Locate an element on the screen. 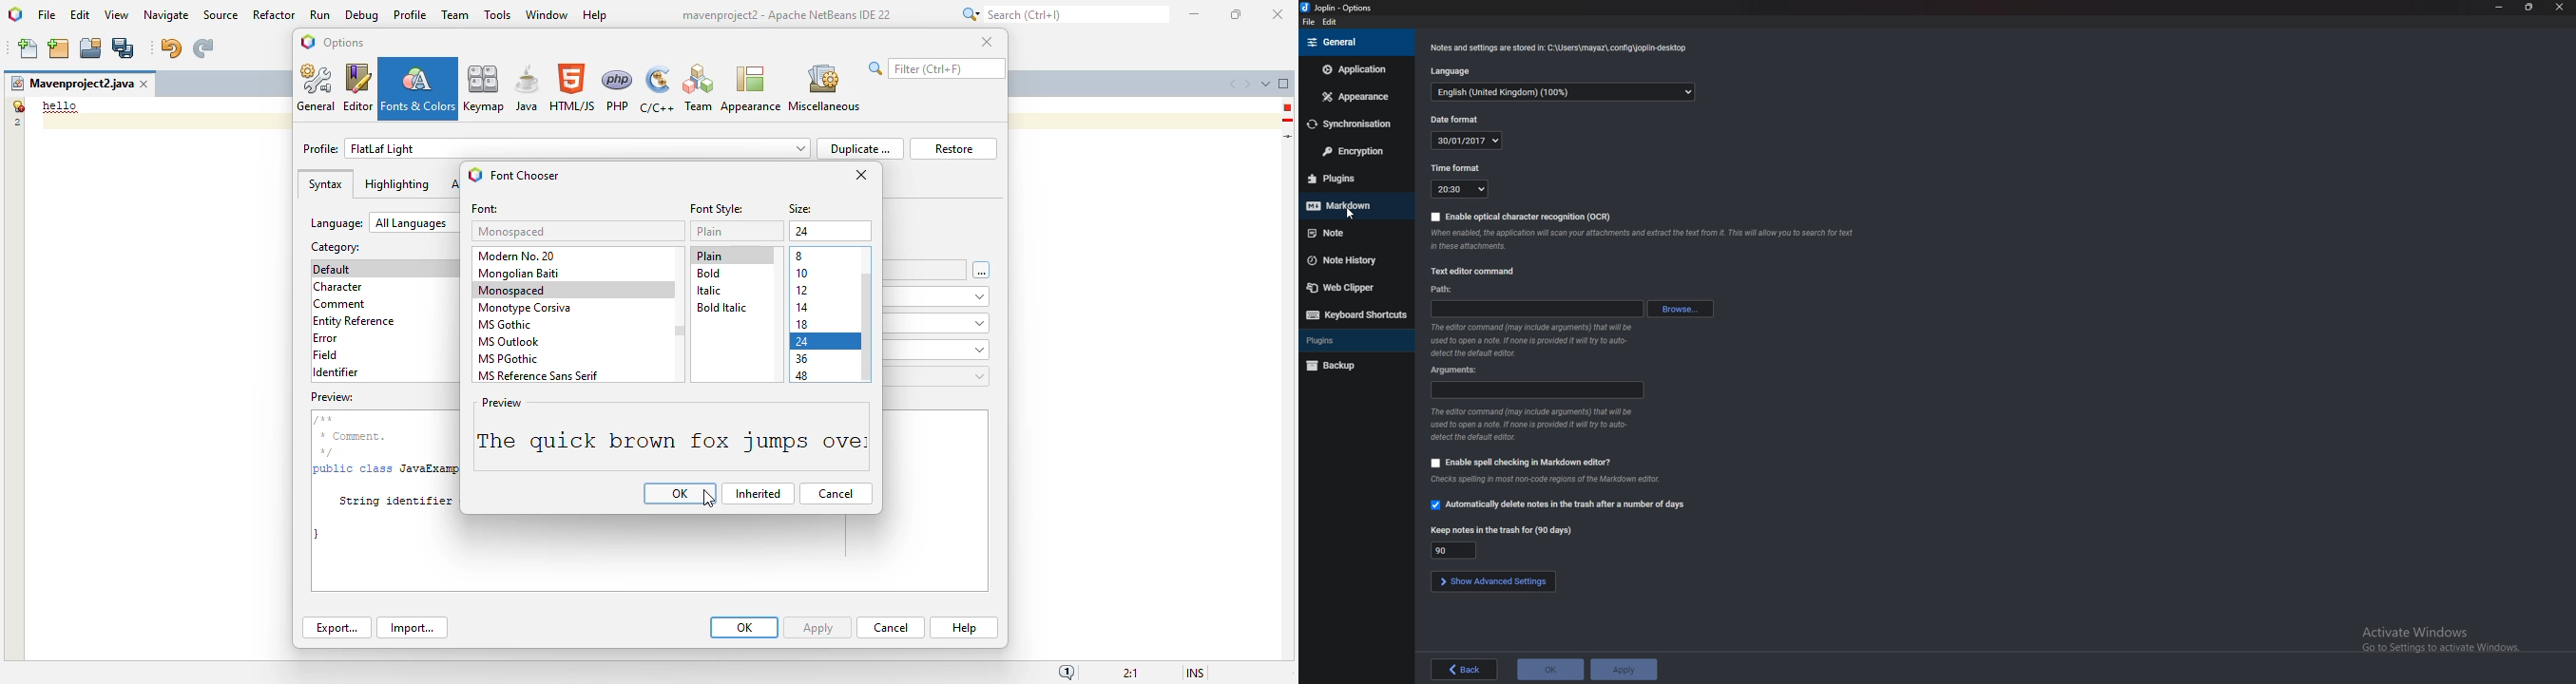 The image size is (2576, 700). Show advanced settings is located at coordinates (1491, 580).